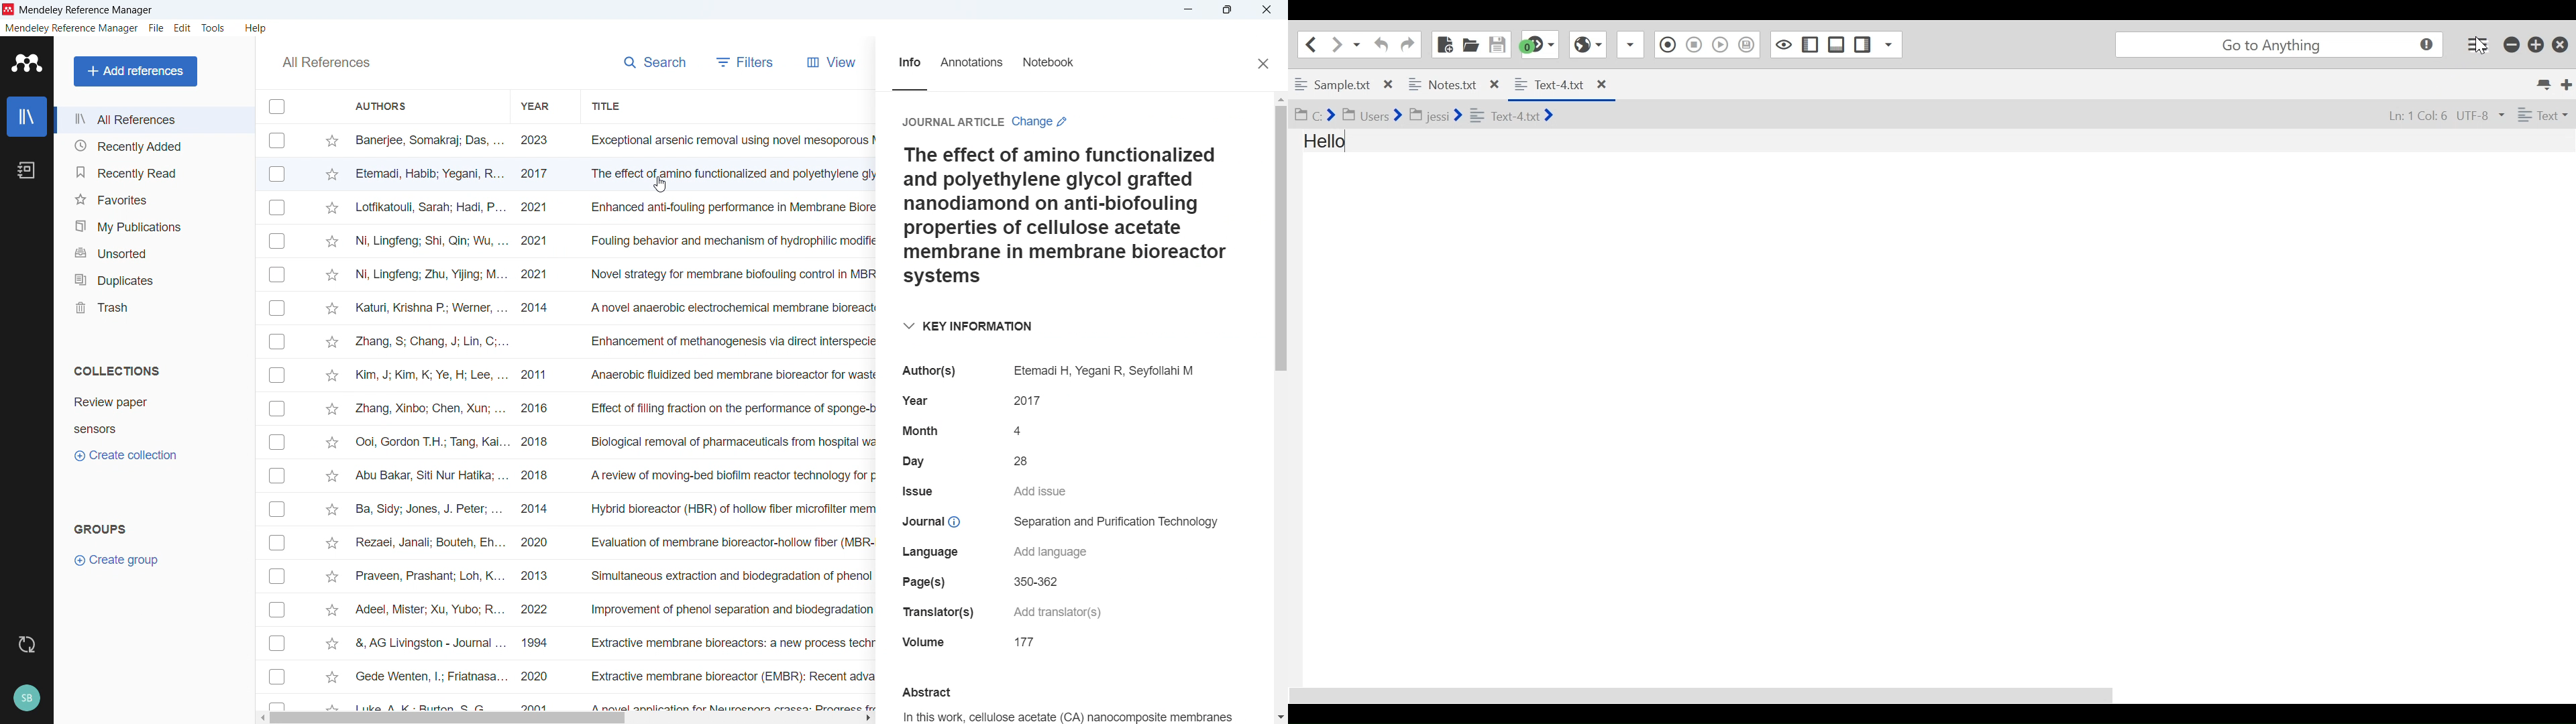 The image size is (2576, 728). Describe the element at coordinates (334, 420) in the screenshot. I see `Starmark individual entries ` at that location.